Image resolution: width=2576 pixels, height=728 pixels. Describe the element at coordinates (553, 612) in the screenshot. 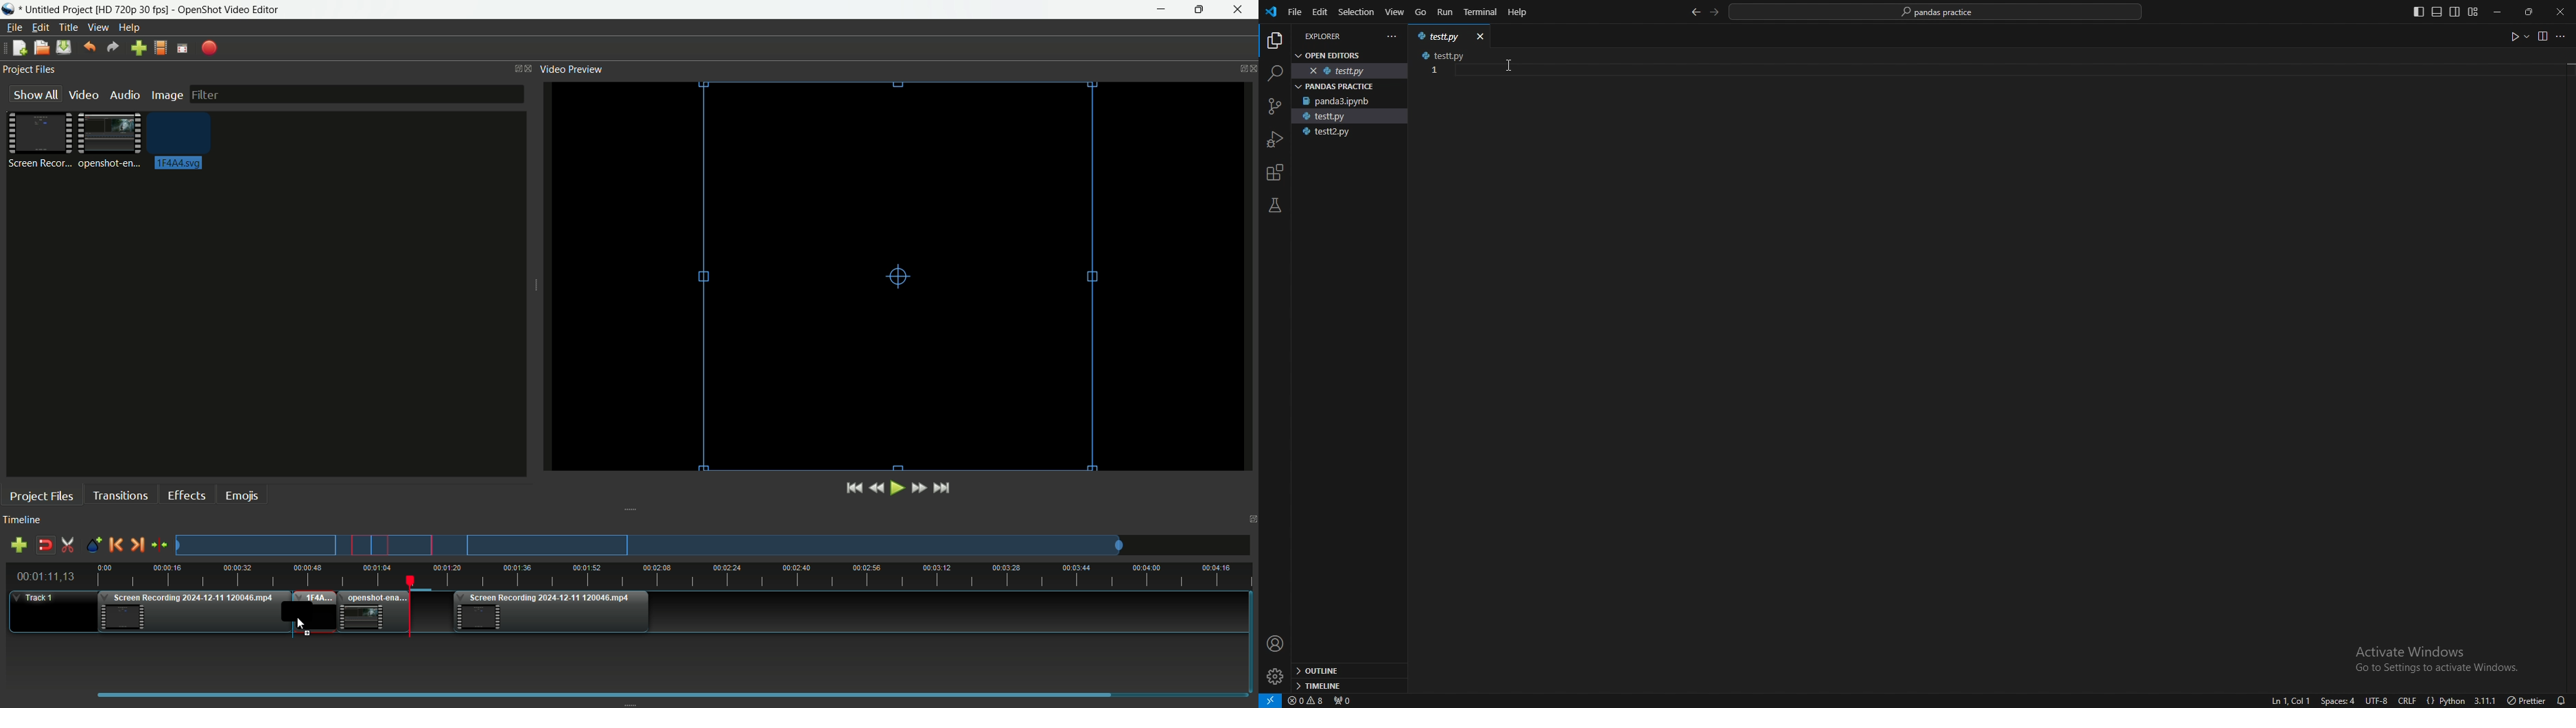

I see `Video three in timeline` at that location.